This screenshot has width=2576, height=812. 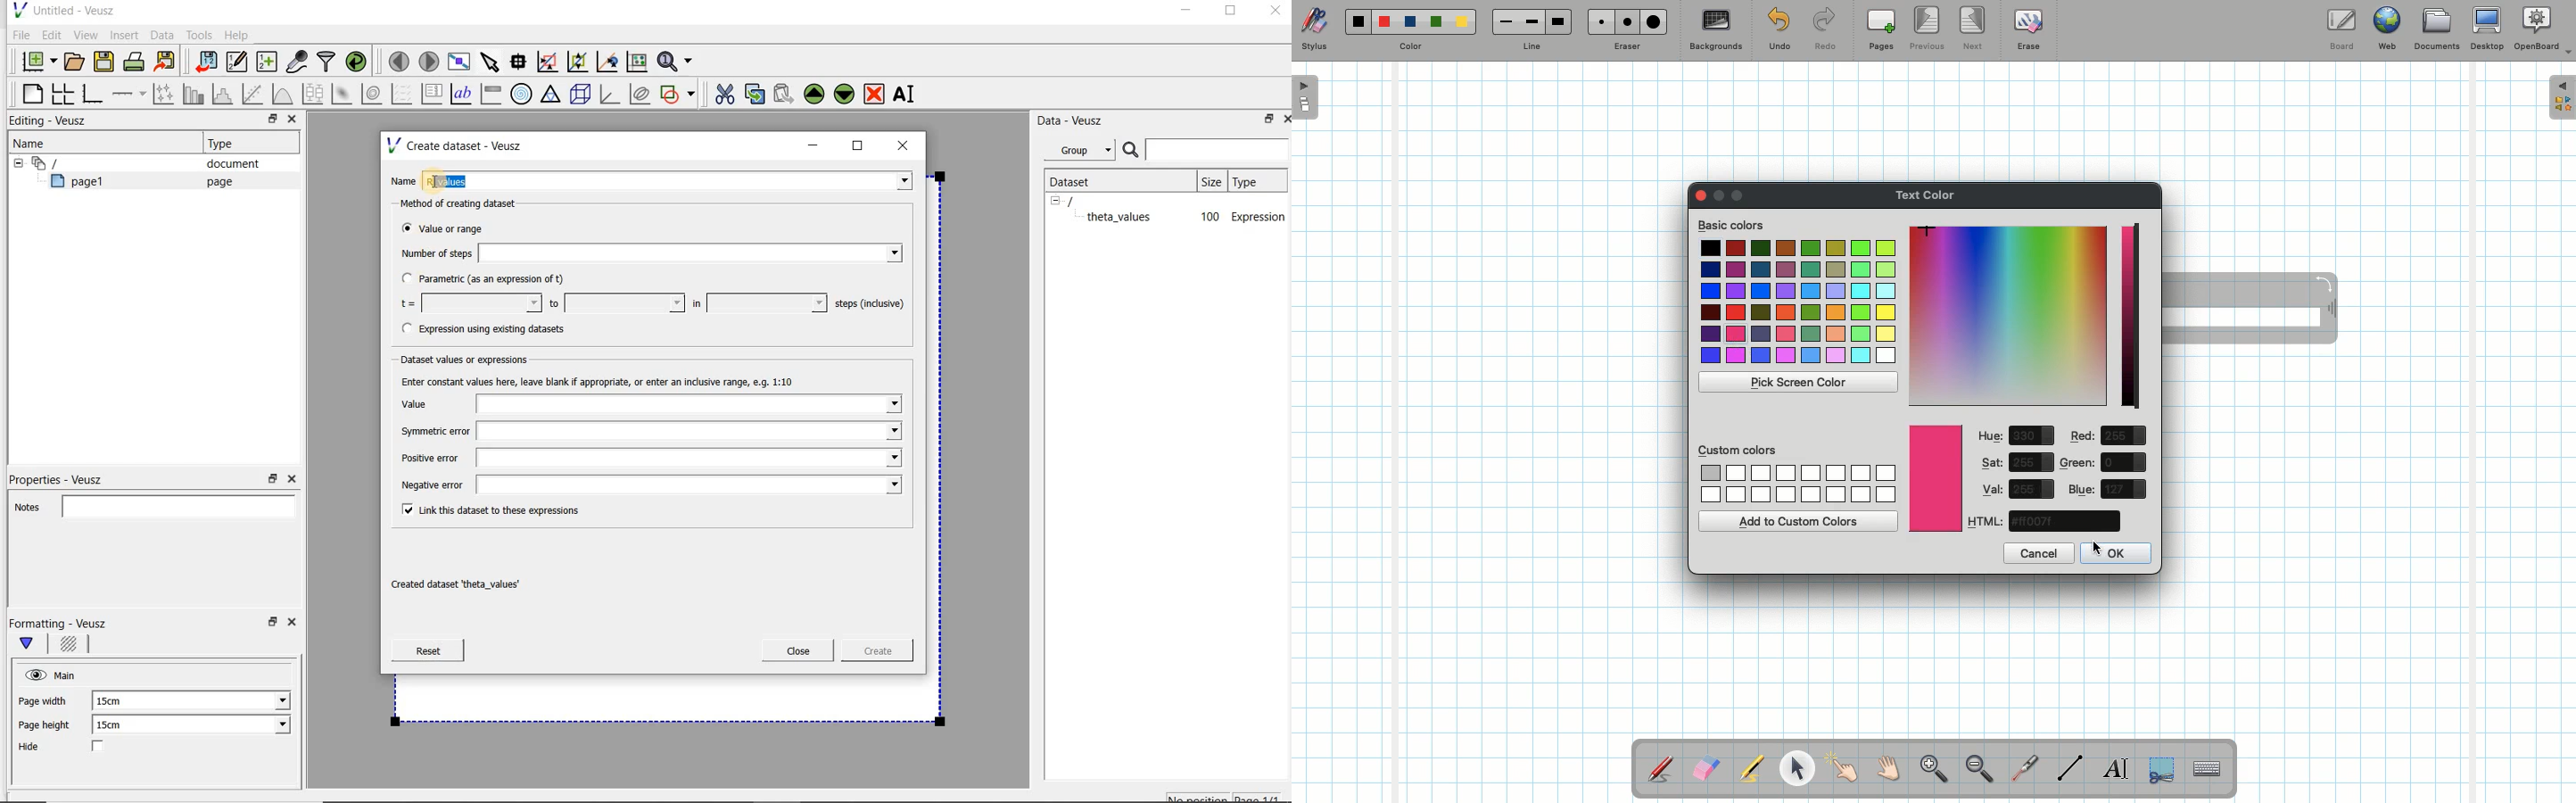 I want to click on Insert, so click(x=126, y=35).